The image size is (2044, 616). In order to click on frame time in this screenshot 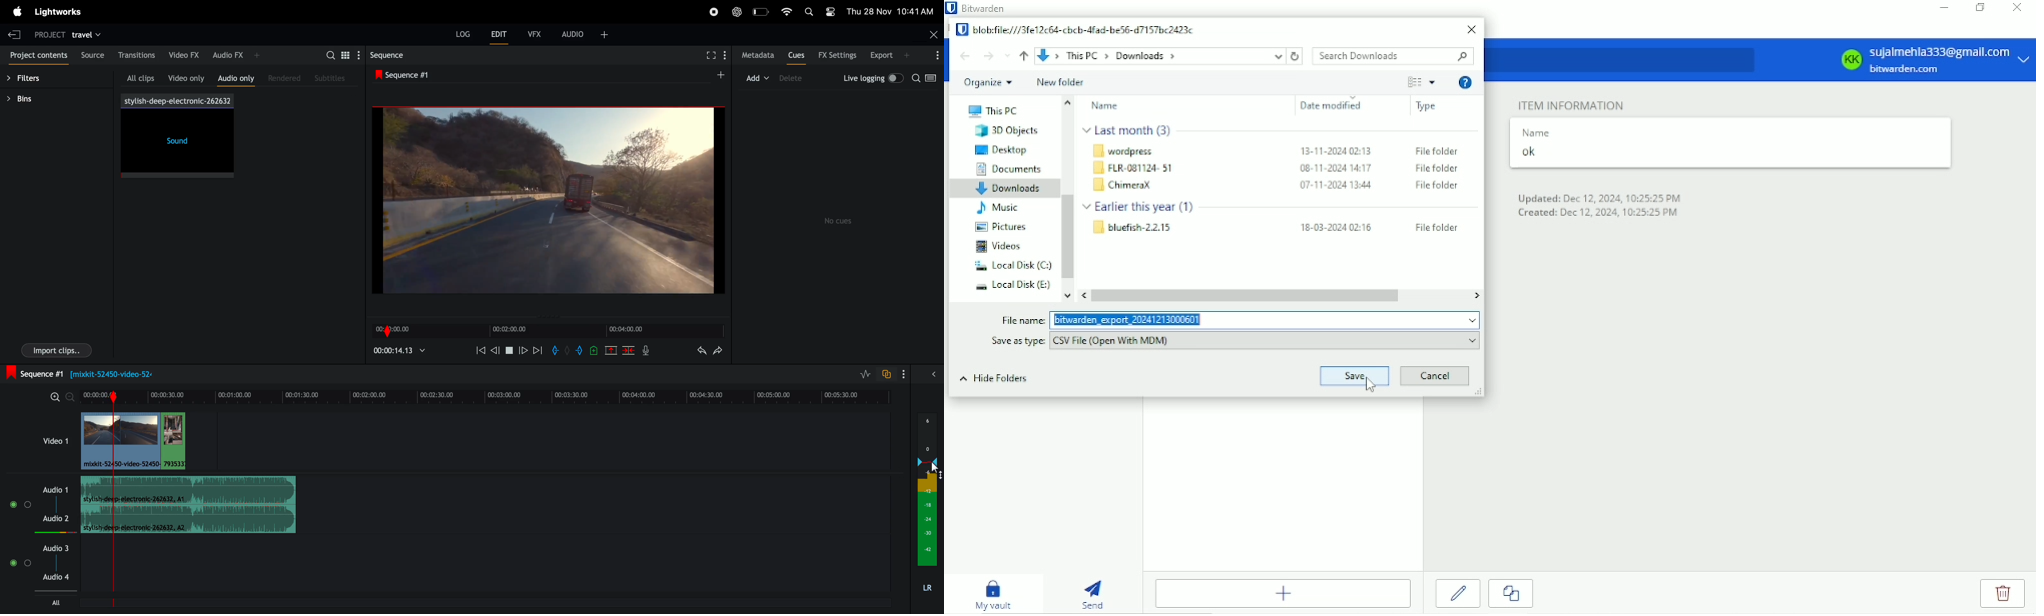, I will do `click(635, 330)`.